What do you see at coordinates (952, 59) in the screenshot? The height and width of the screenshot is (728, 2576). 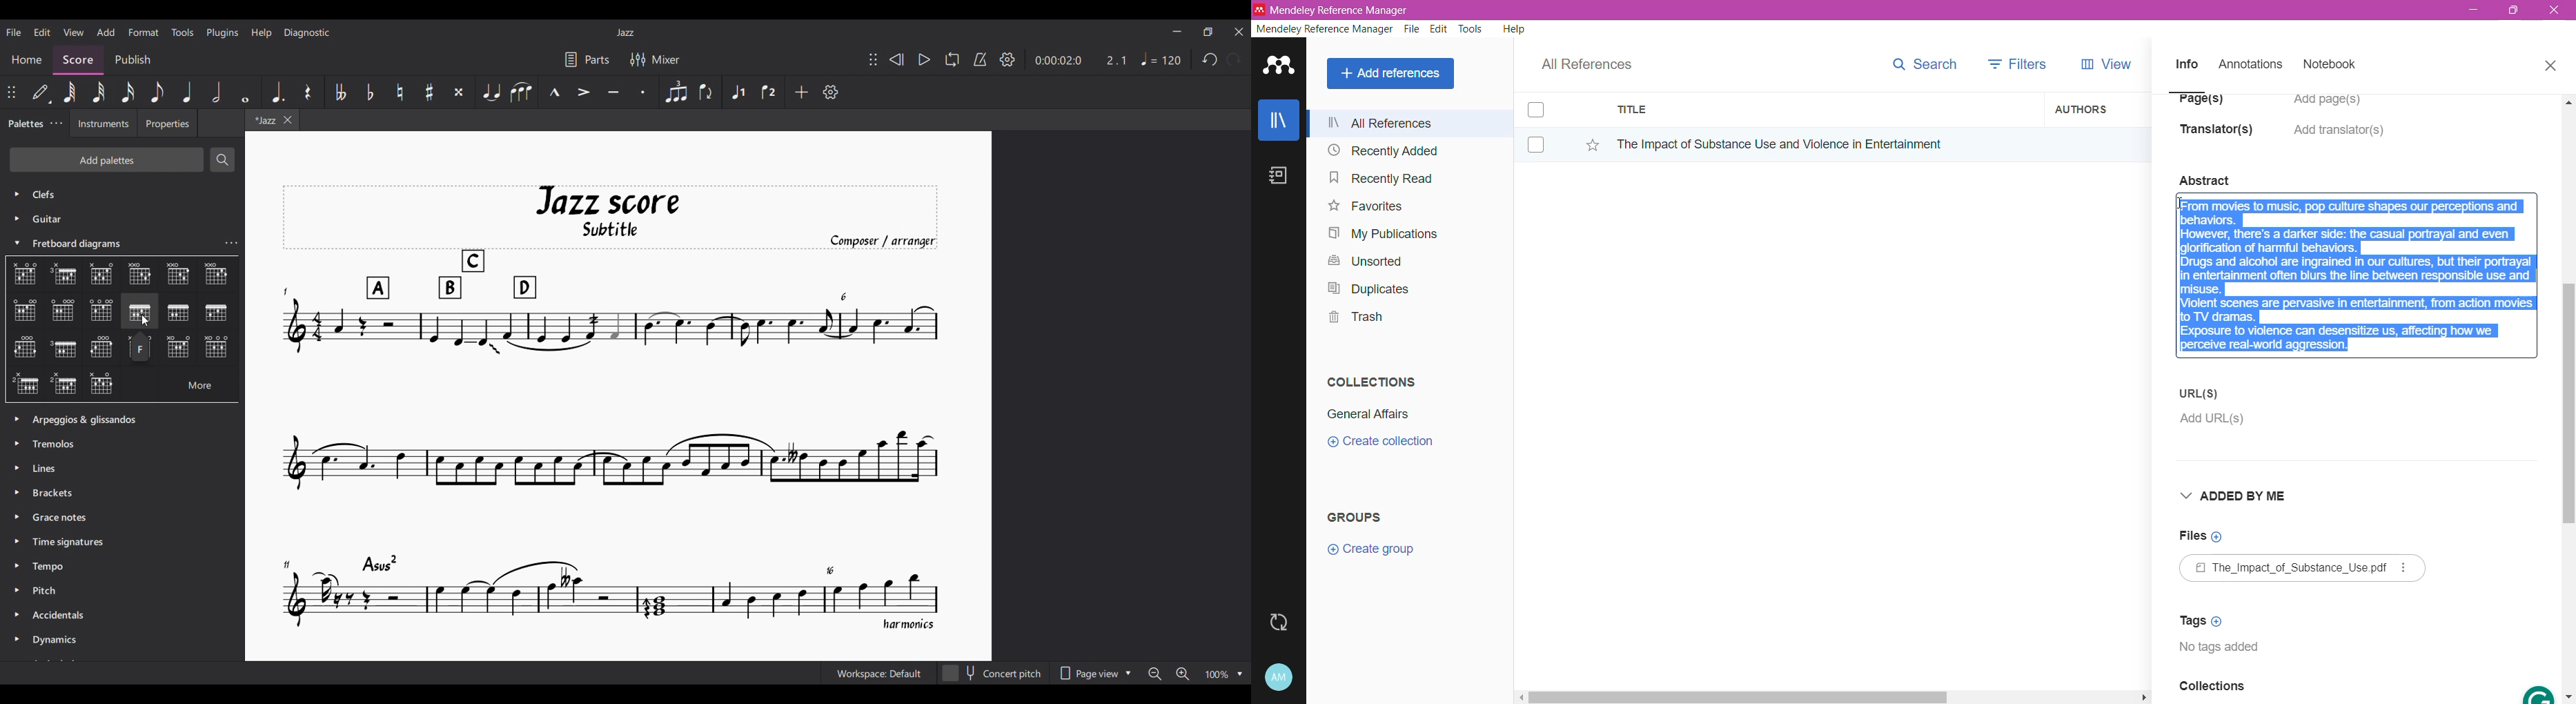 I see `Loop playback` at bounding box center [952, 59].